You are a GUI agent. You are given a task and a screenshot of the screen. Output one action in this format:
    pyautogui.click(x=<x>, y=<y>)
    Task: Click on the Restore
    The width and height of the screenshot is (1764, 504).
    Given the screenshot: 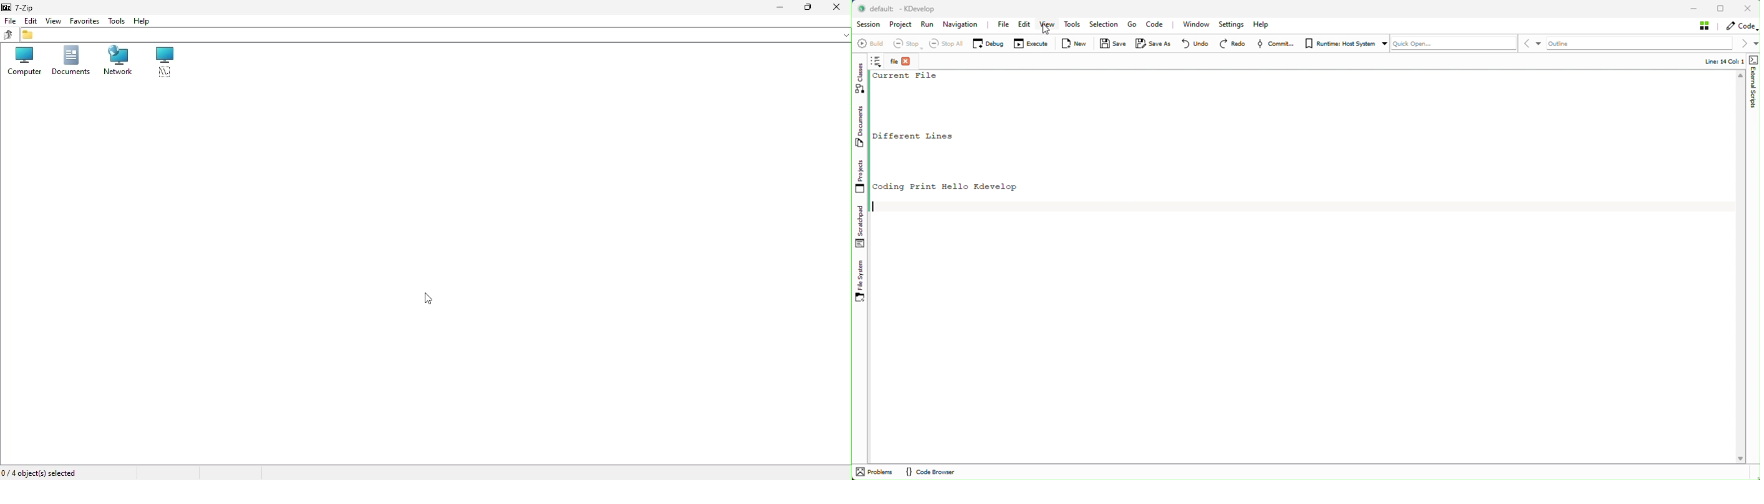 What is the action you would take?
    pyautogui.click(x=807, y=7)
    